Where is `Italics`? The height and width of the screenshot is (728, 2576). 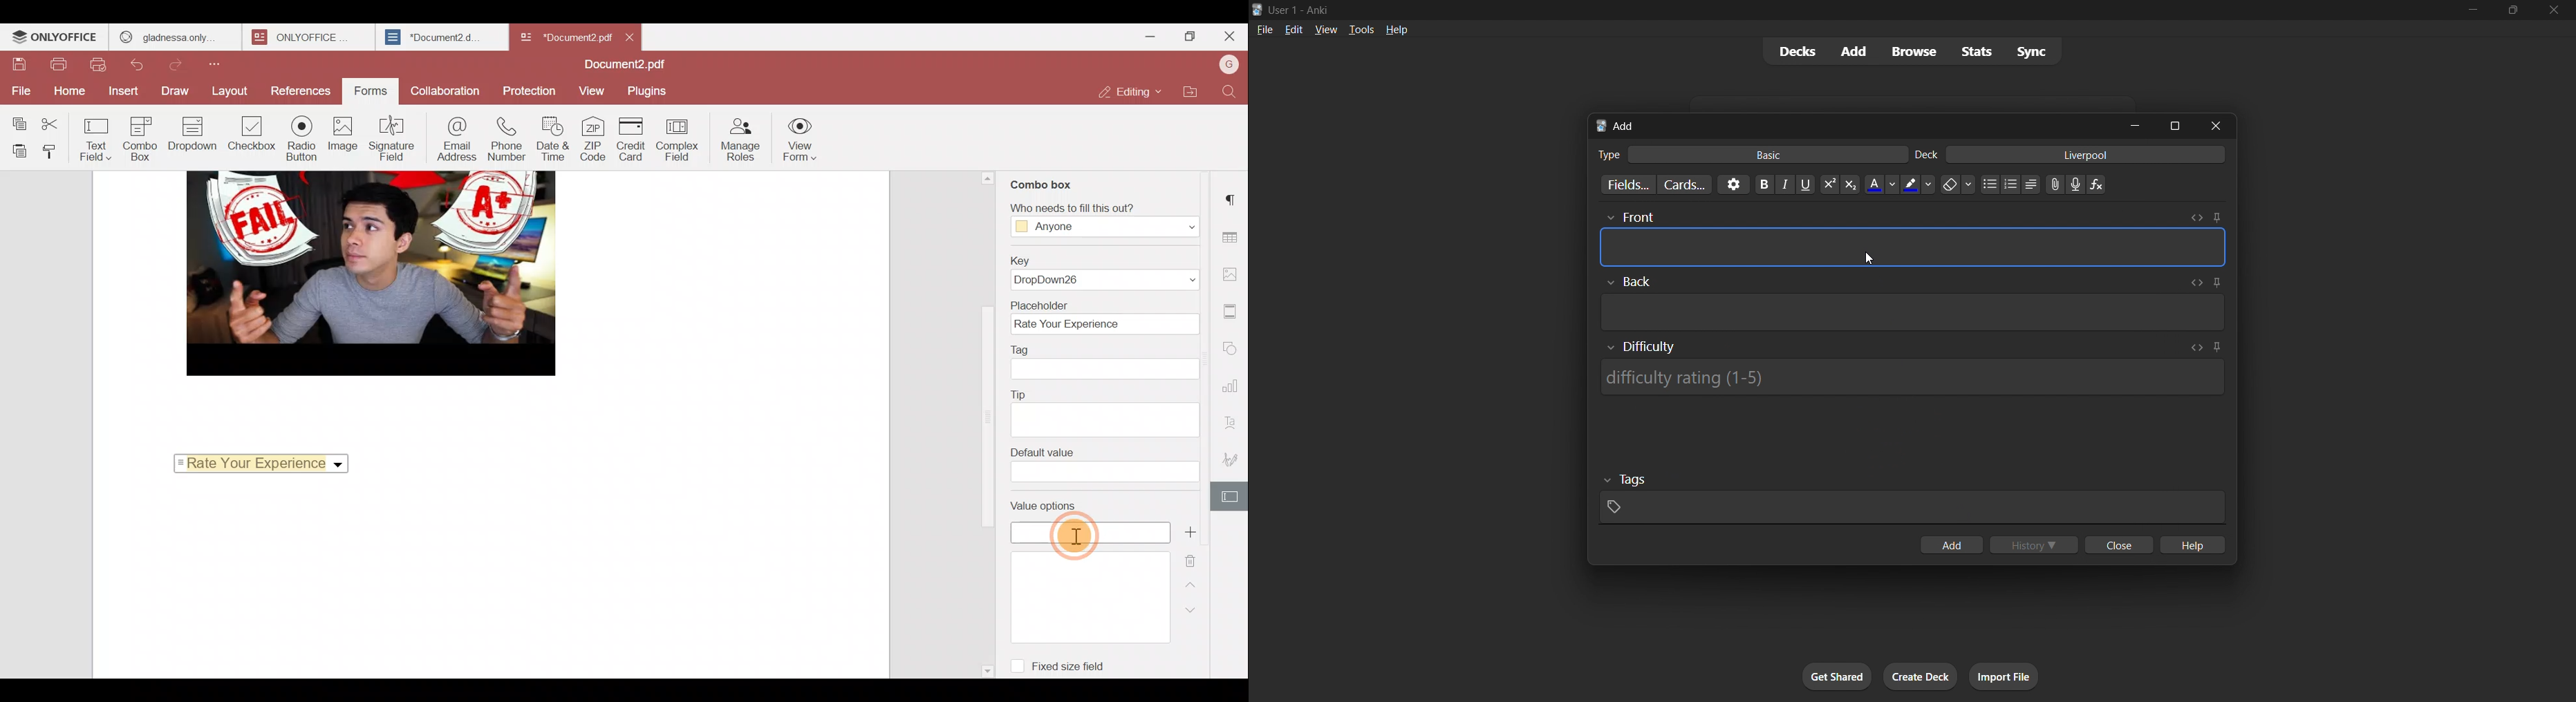
Italics is located at coordinates (1785, 184).